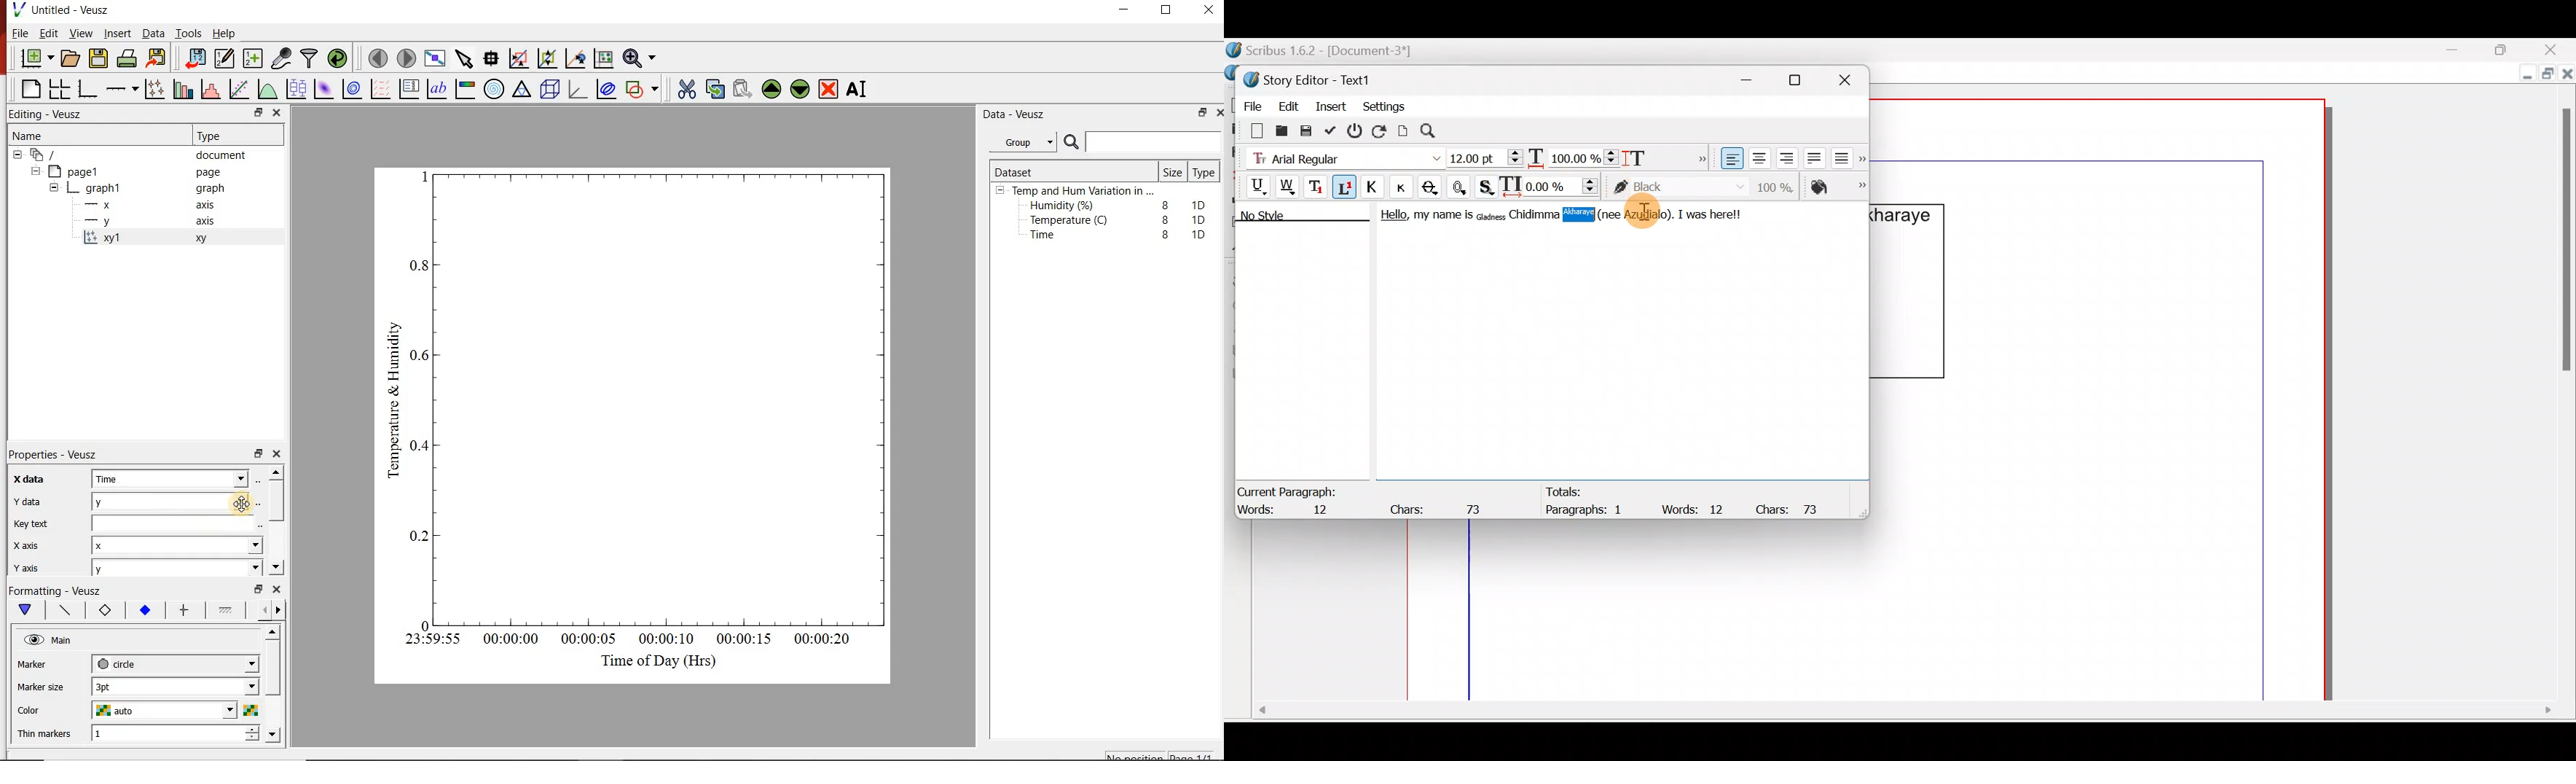  Describe the element at coordinates (1901, 715) in the screenshot. I see `Scroll bar` at that location.